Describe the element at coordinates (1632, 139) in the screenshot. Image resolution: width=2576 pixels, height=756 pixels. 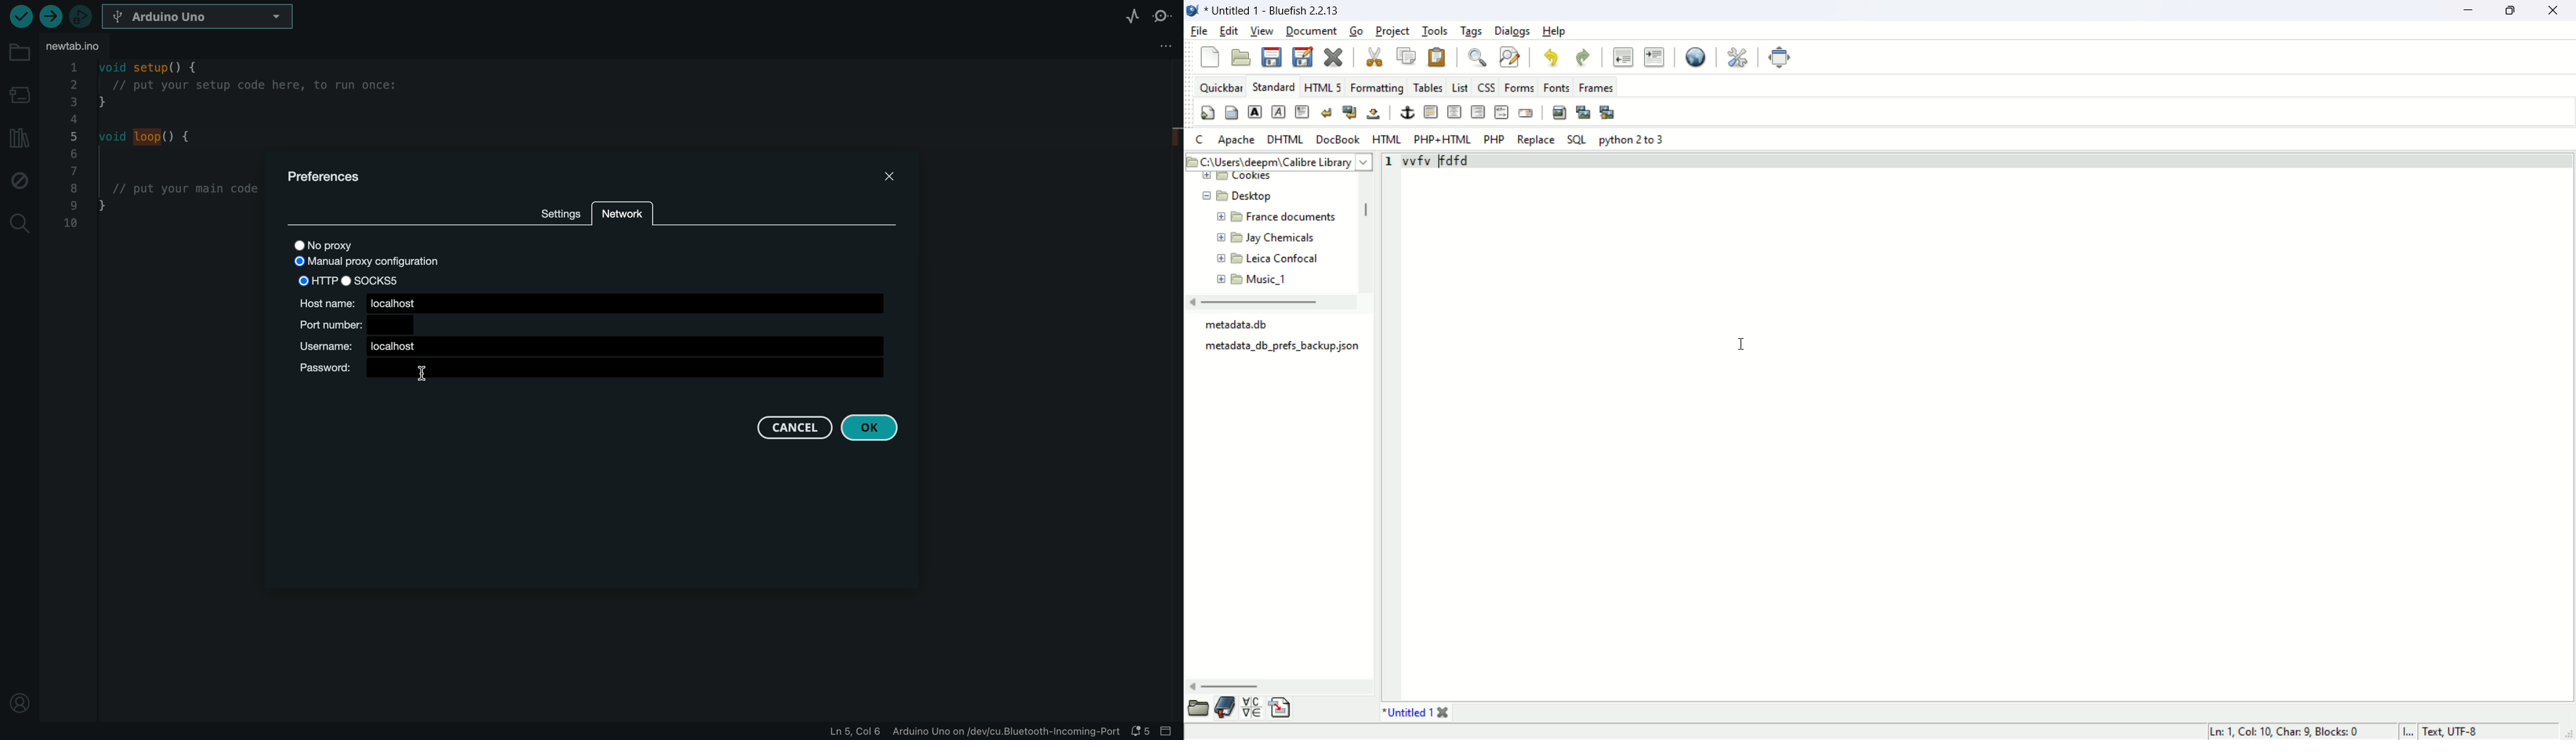
I see `python 2 to 3` at that location.